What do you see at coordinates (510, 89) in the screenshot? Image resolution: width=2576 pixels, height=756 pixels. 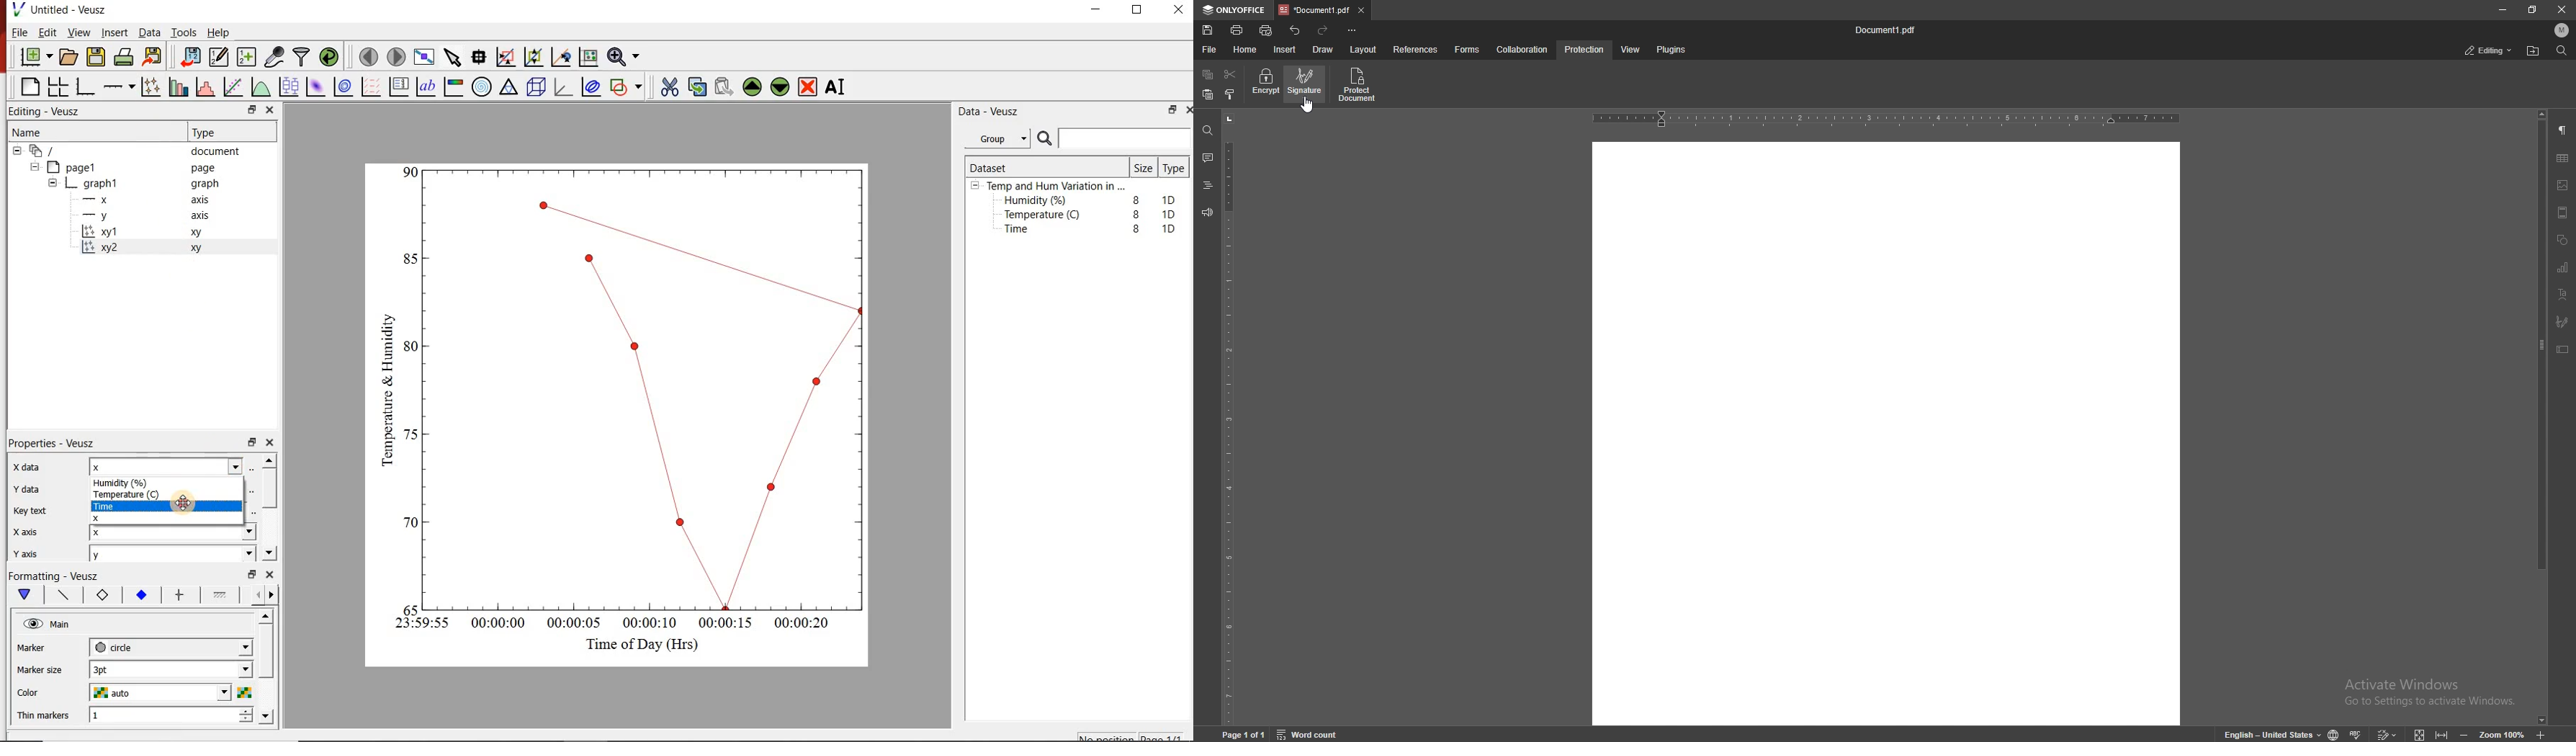 I see `ternary graph` at bounding box center [510, 89].